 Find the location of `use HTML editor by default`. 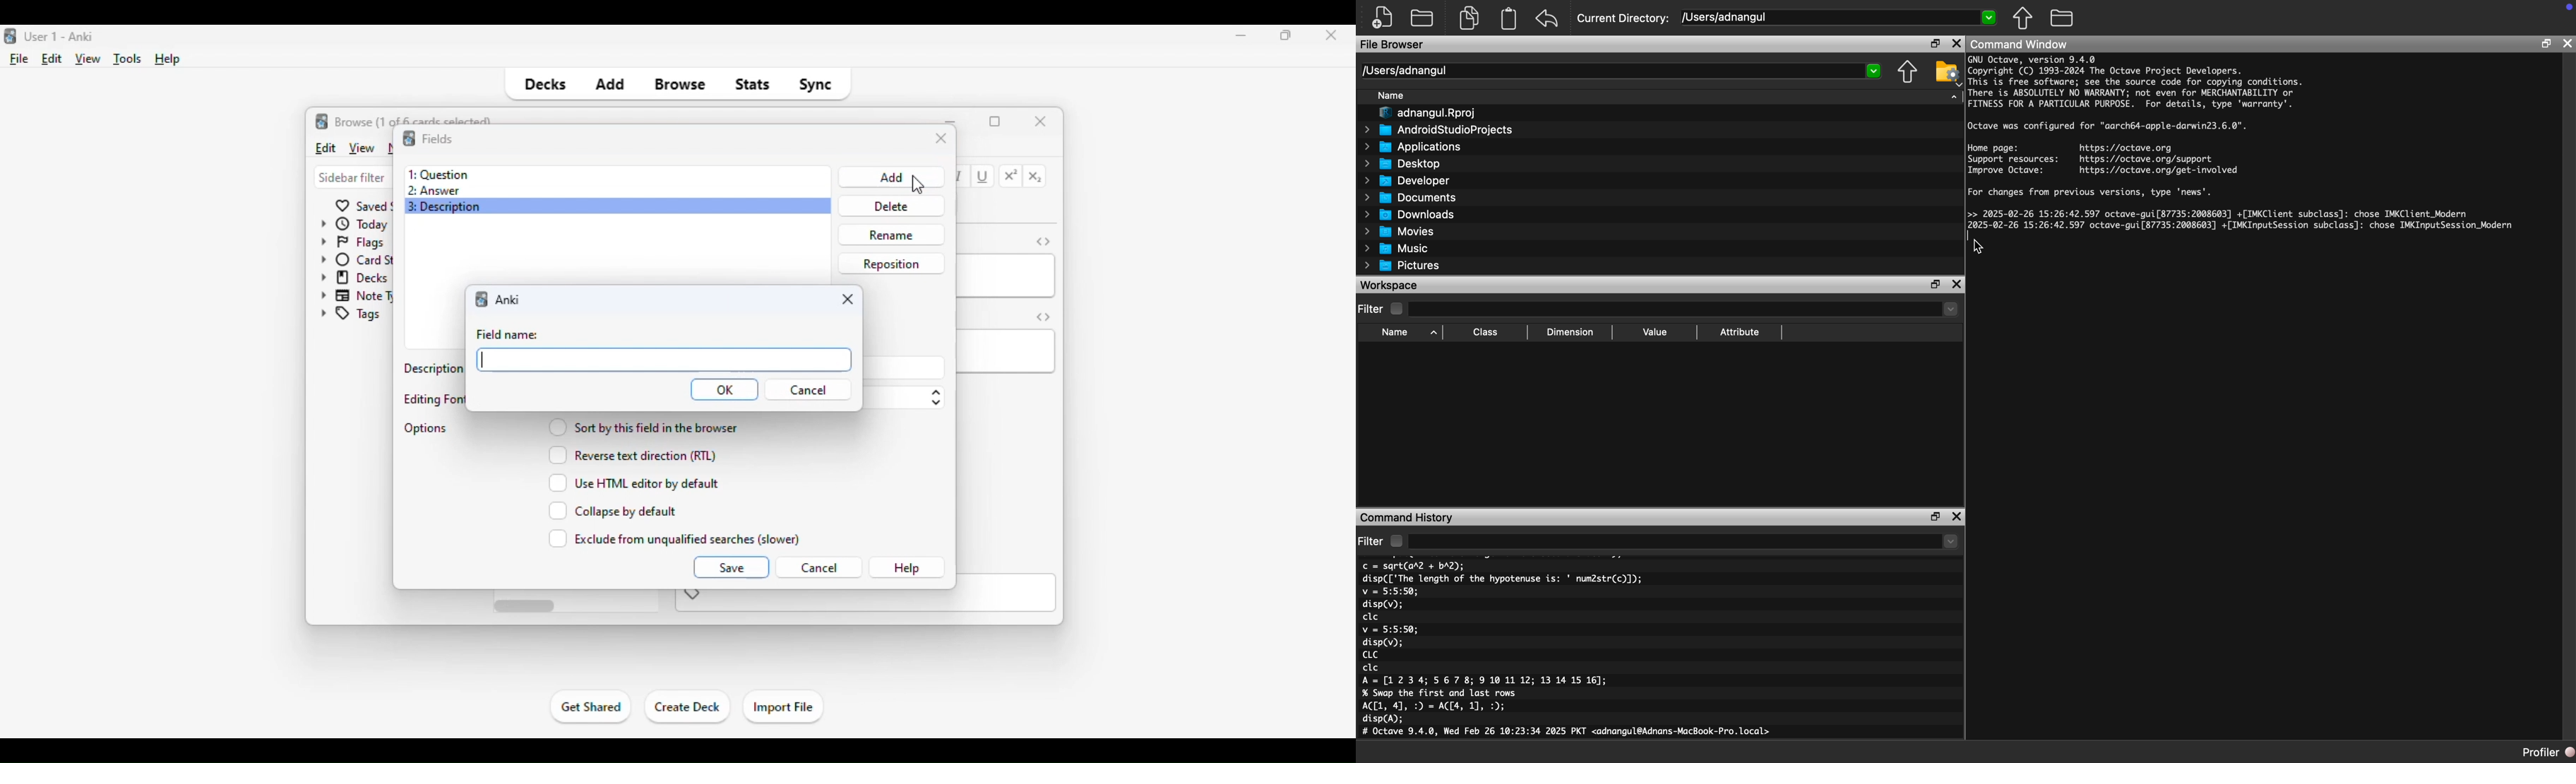

use HTML editor by default is located at coordinates (634, 483).